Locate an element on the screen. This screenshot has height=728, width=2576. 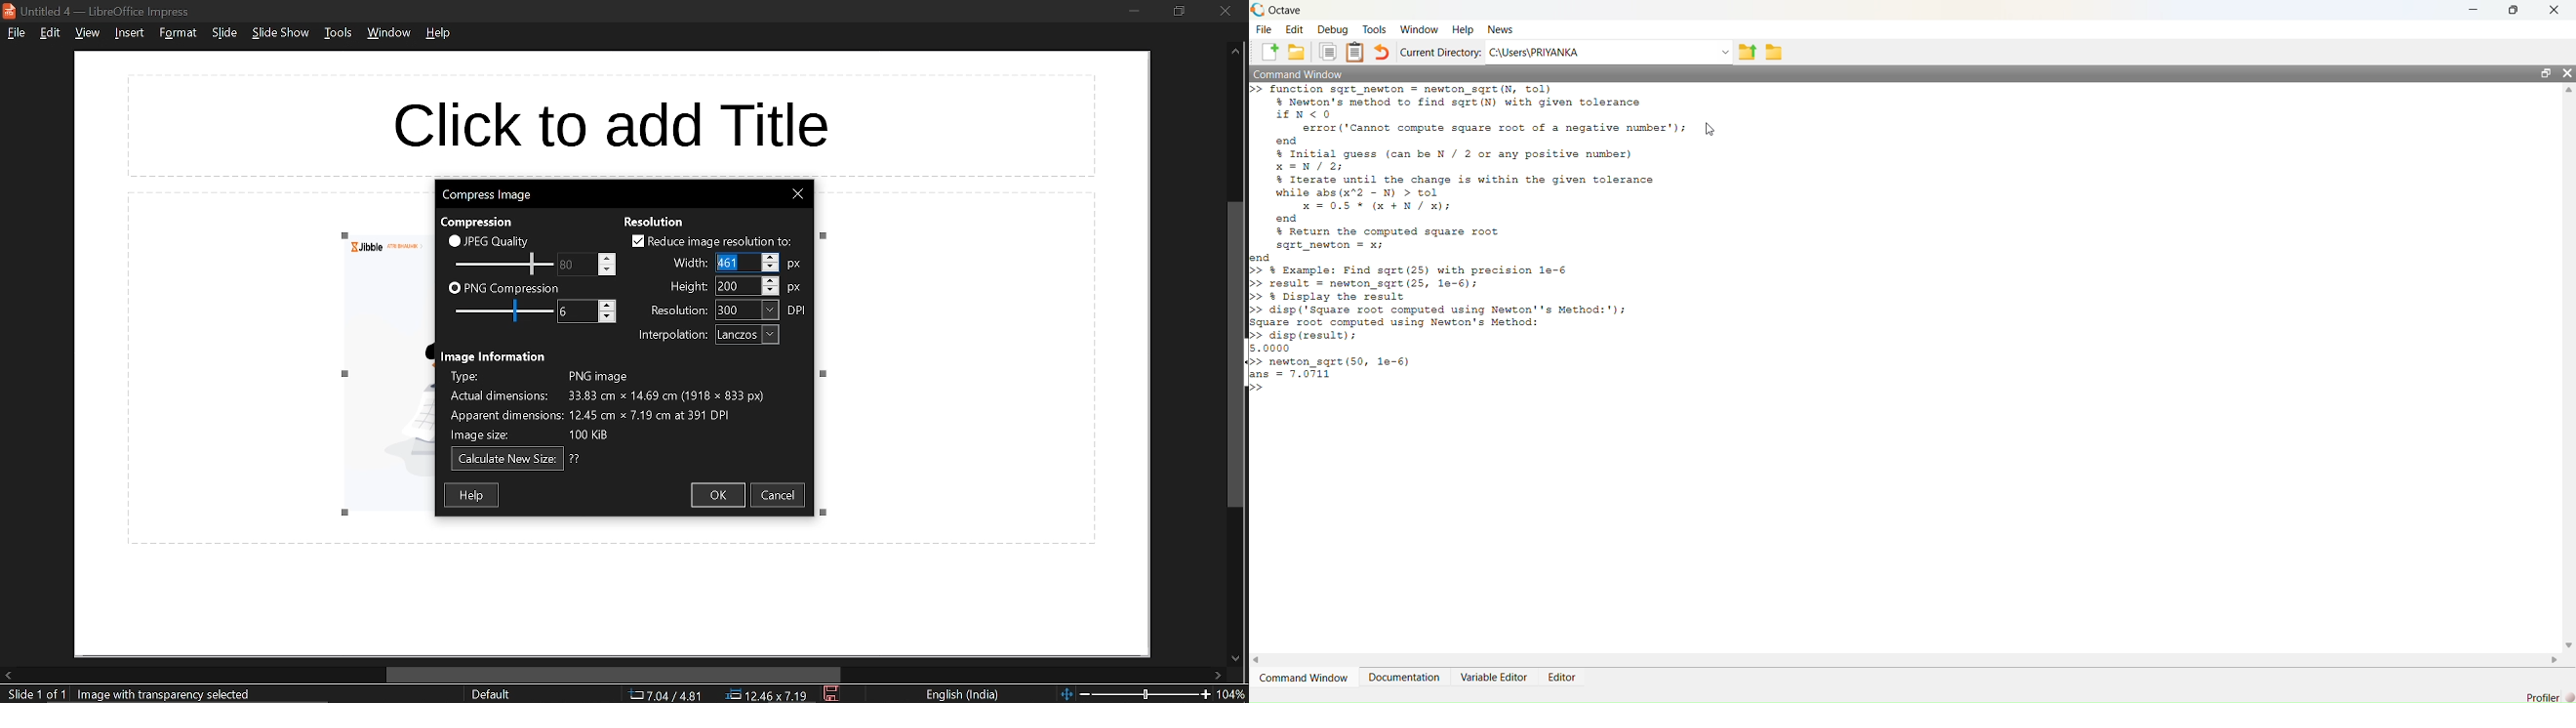
Selected is located at coordinates (728, 262).